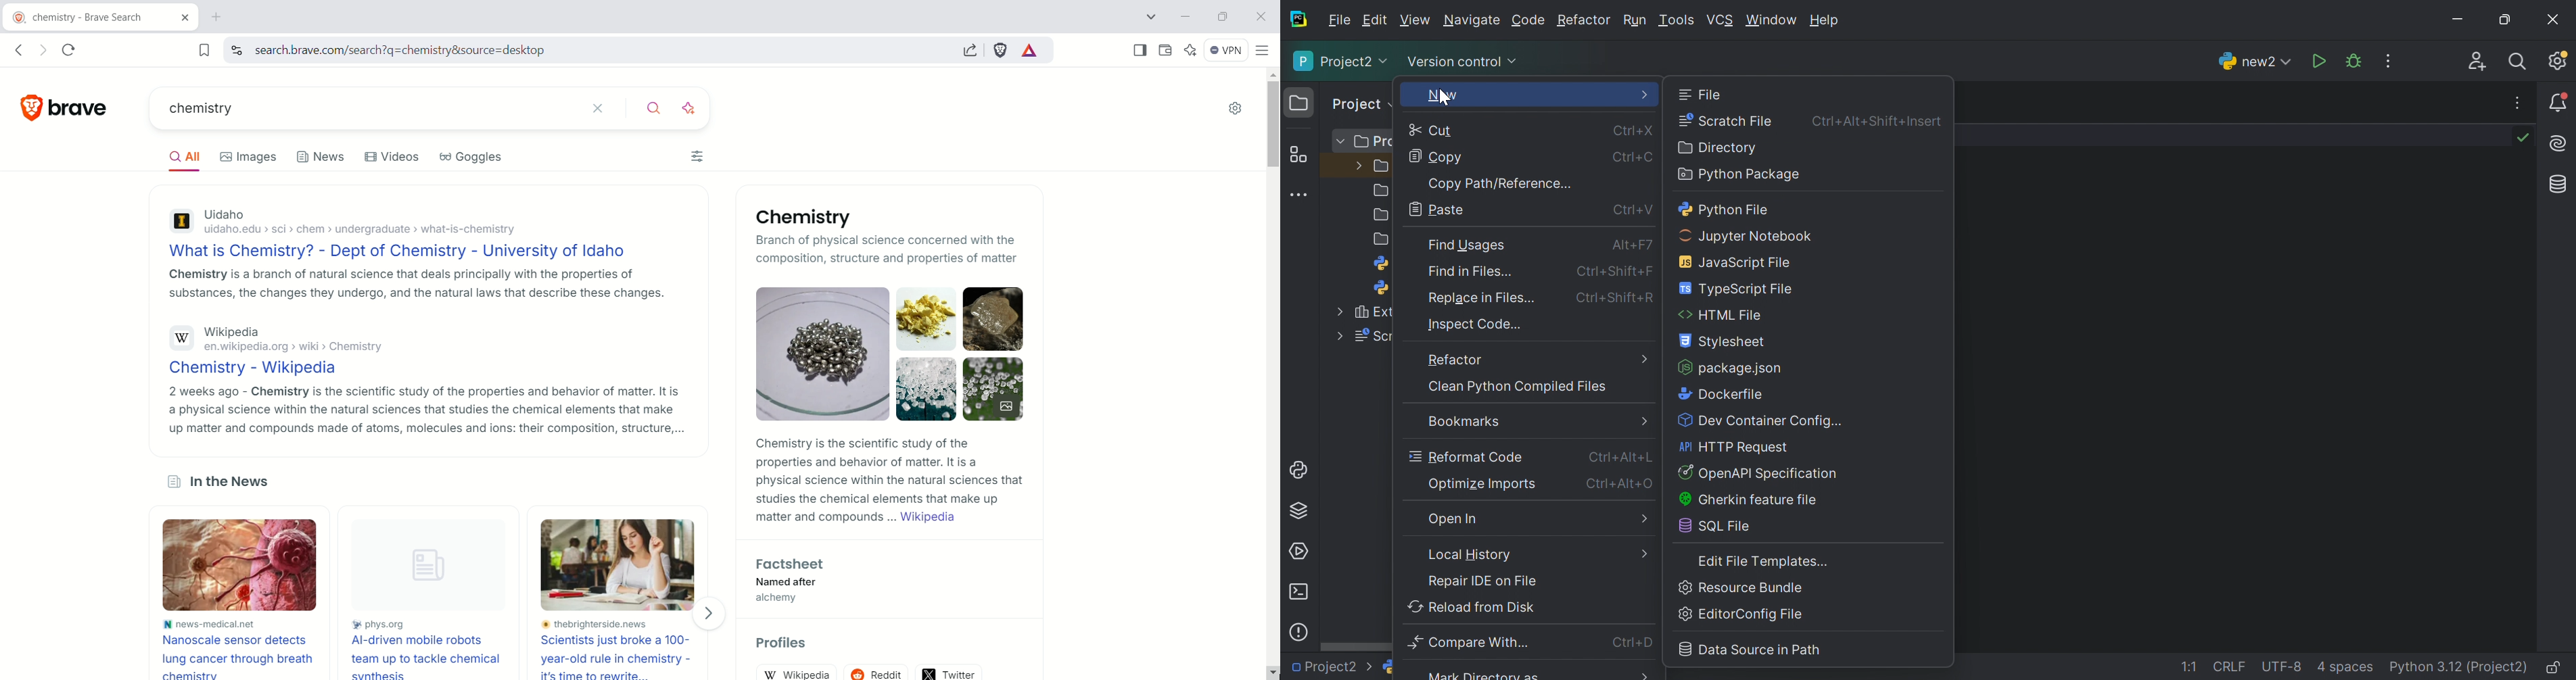  Describe the element at coordinates (1434, 131) in the screenshot. I see `Cut` at that location.